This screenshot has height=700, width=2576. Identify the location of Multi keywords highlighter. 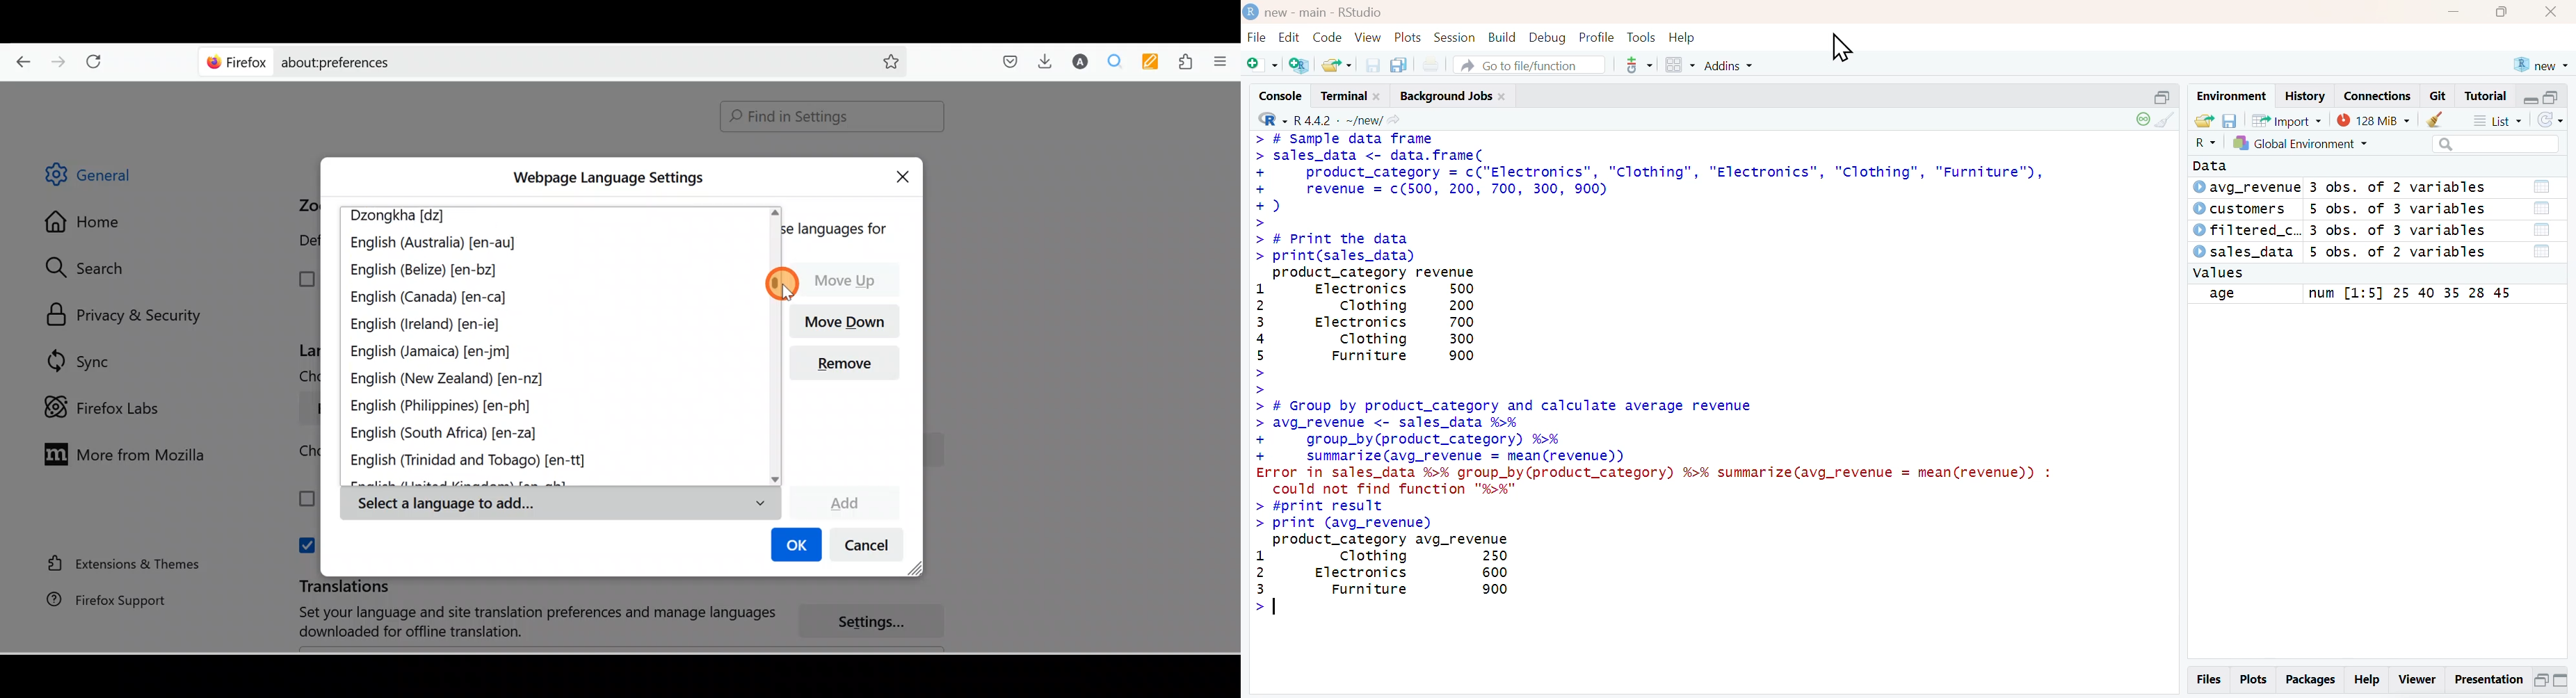
(1155, 63).